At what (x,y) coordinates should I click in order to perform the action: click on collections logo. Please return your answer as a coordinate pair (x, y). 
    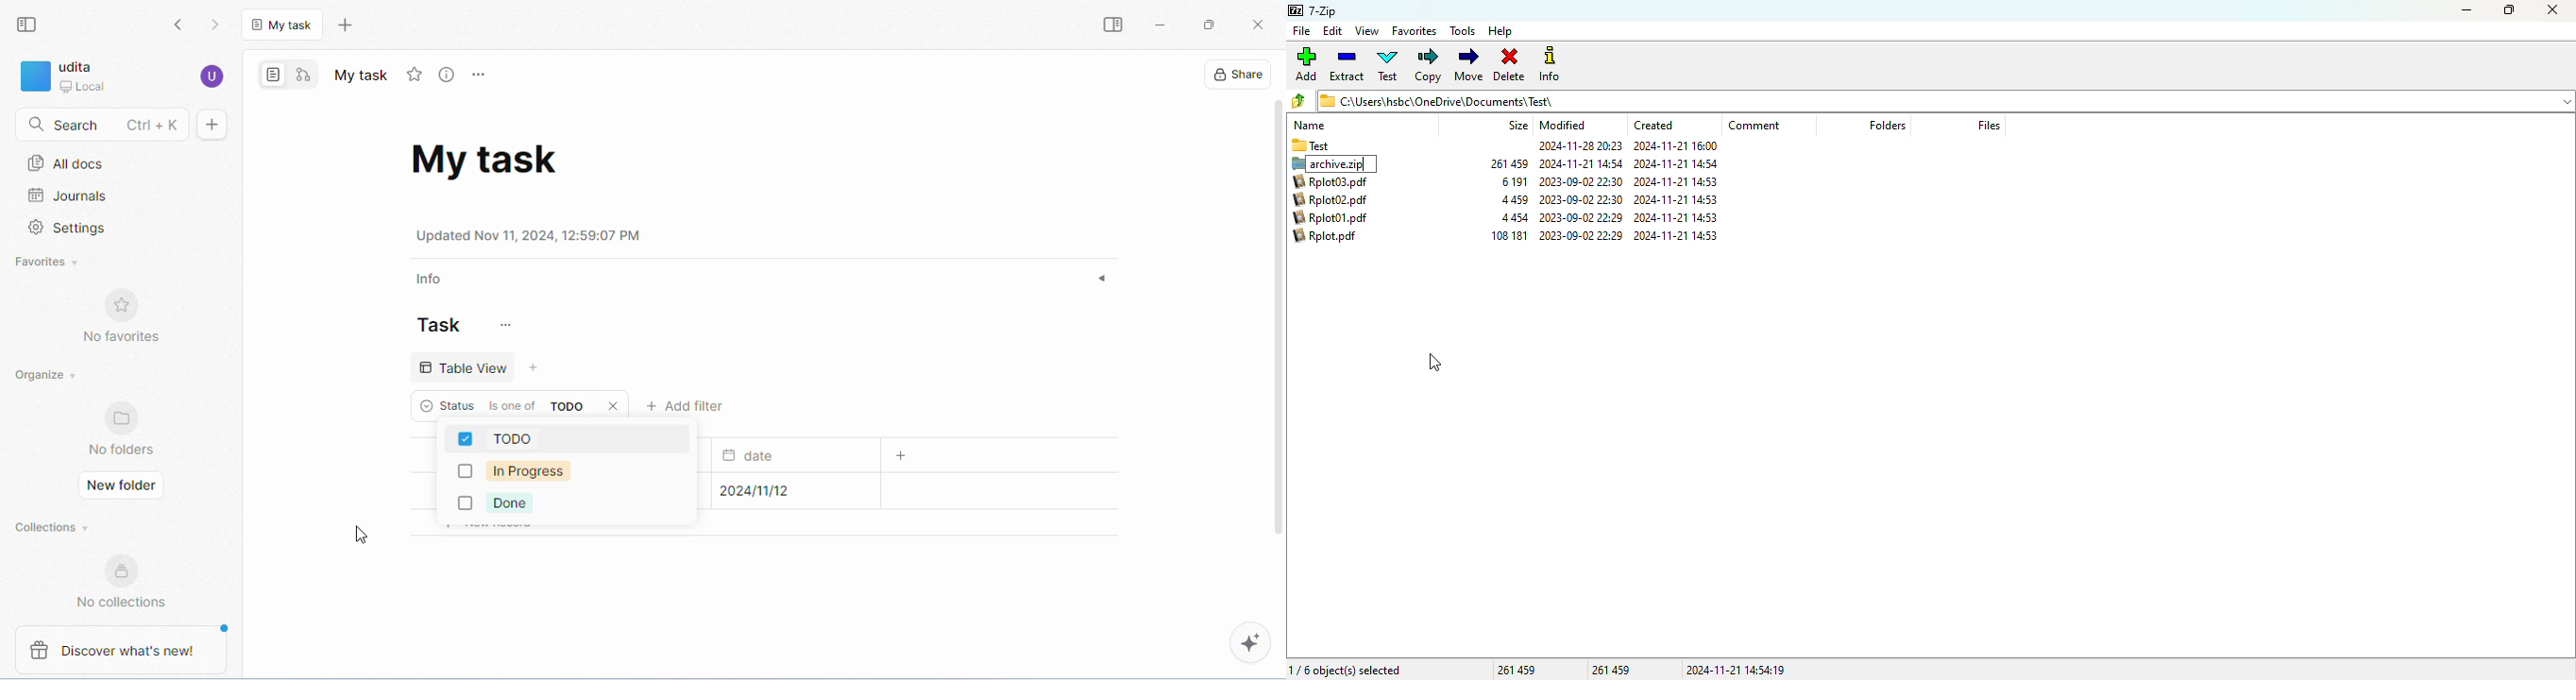
    Looking at the image, I should click on (118, 570).